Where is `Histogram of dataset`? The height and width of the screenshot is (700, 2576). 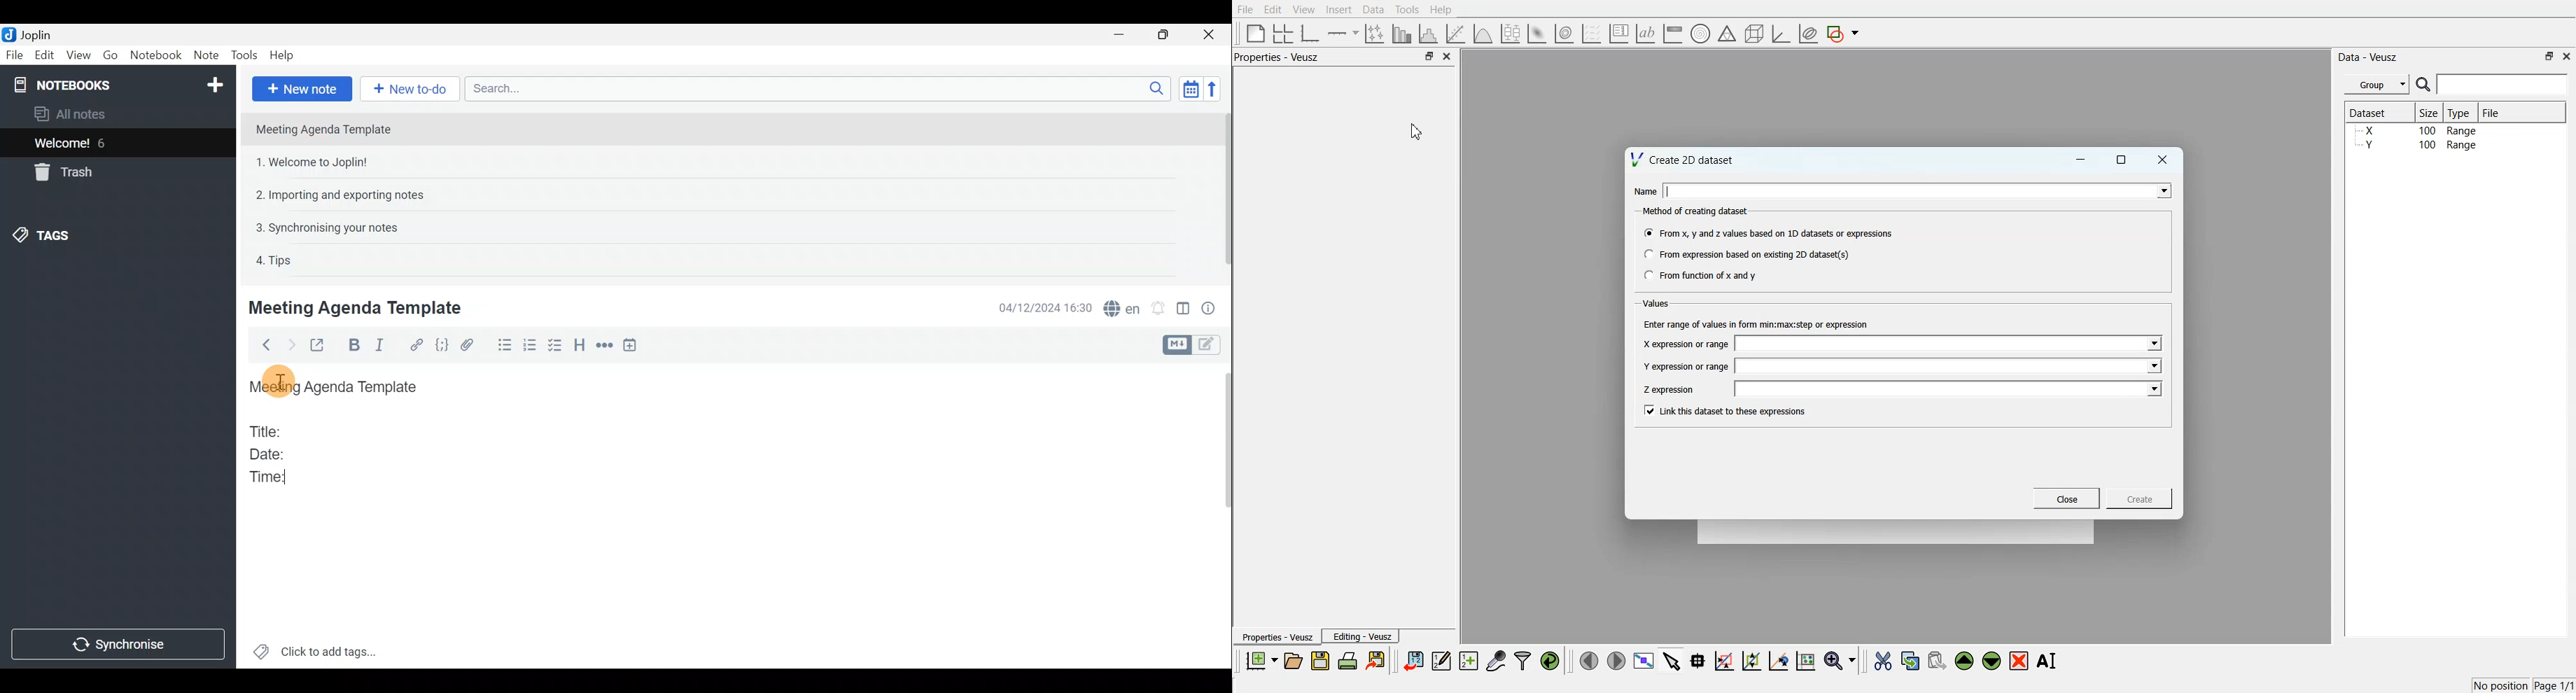 Histogram of dataset is located at coordinates (1427, 34).